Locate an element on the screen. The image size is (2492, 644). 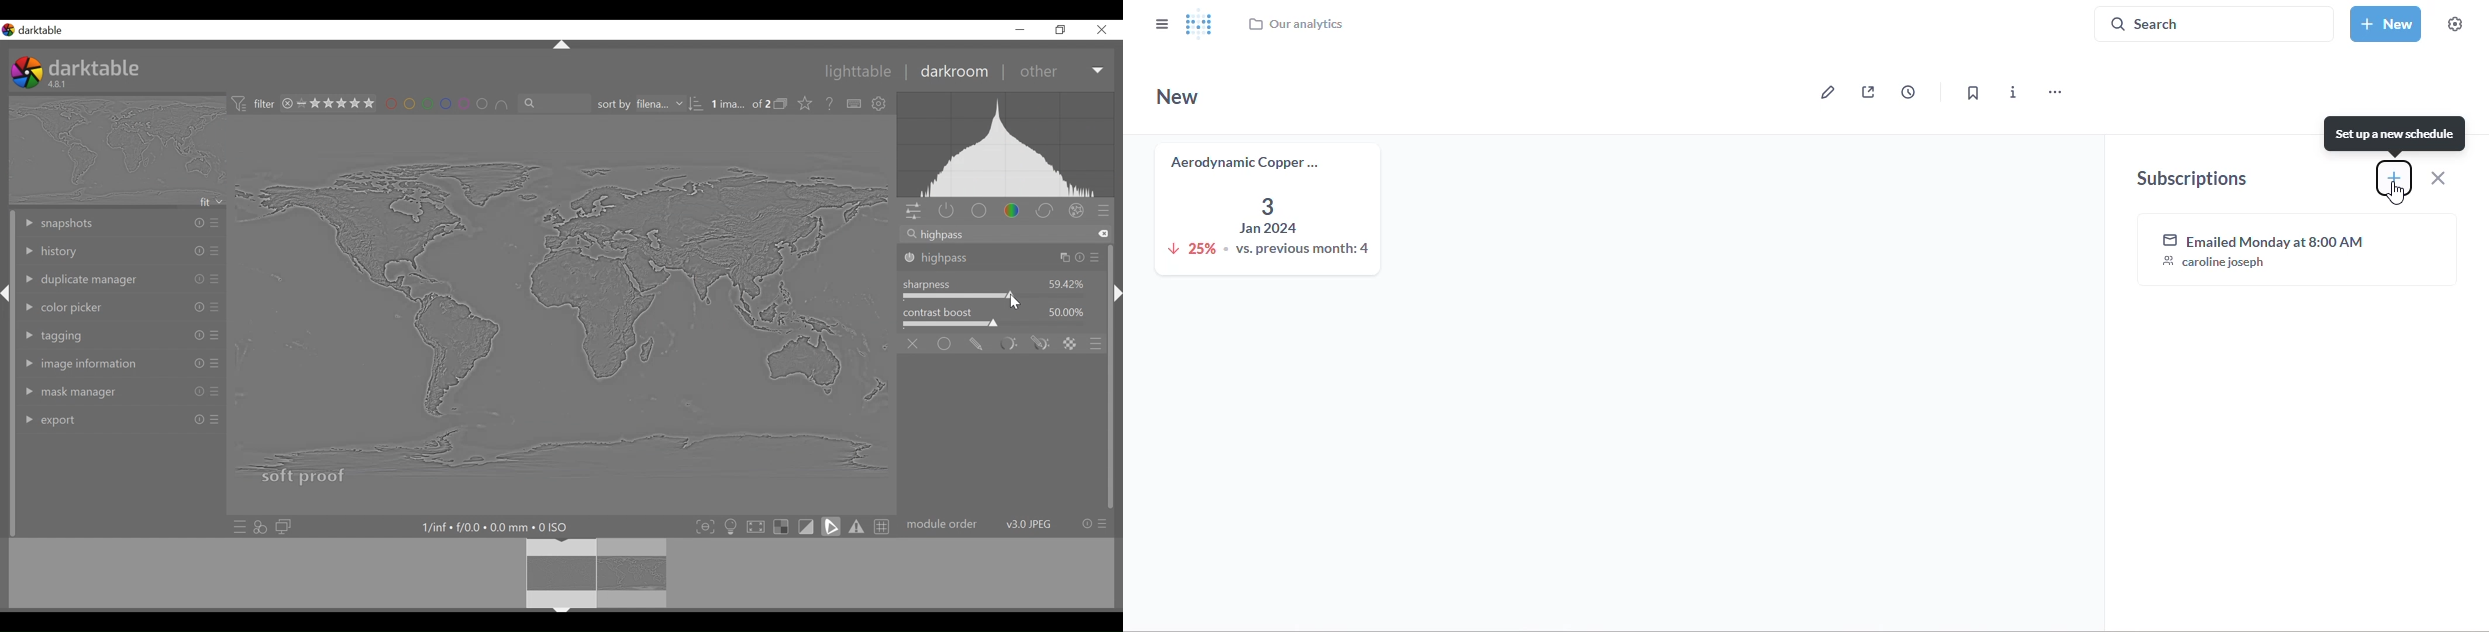
50.00% is located at coordinates (1069, 311).